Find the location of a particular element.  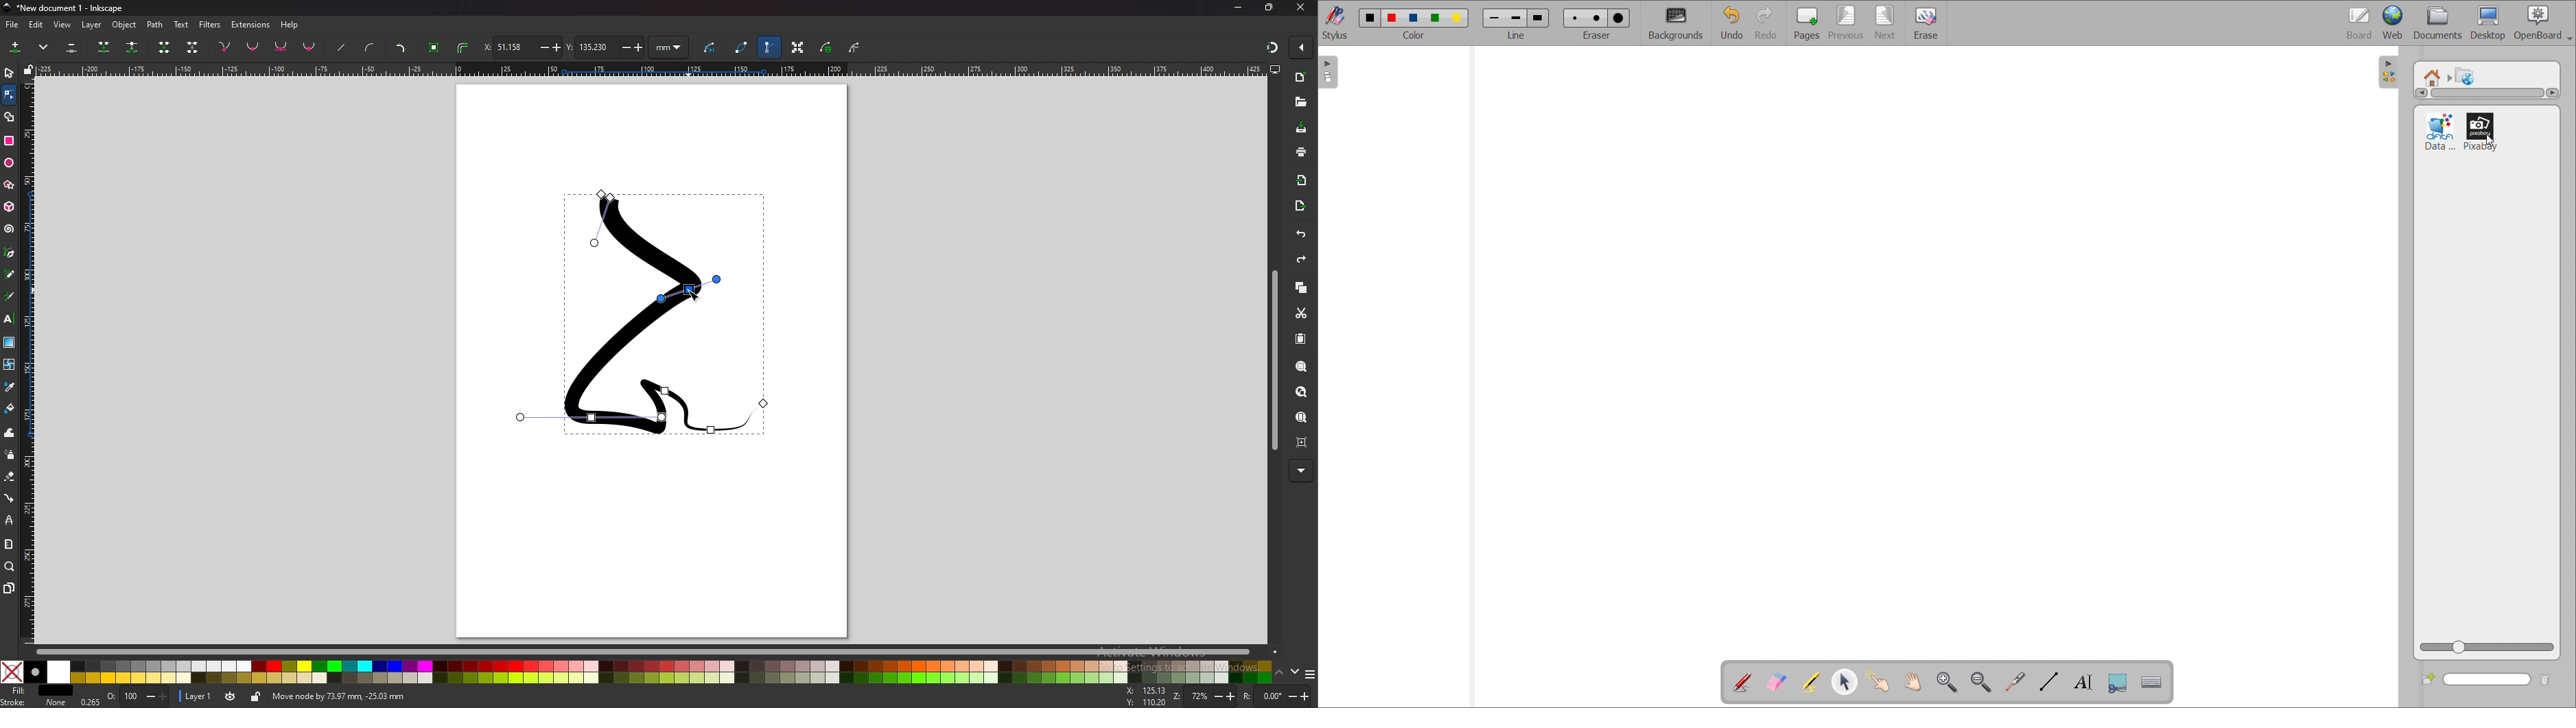

rectangle is located at coordinates (8, 141).